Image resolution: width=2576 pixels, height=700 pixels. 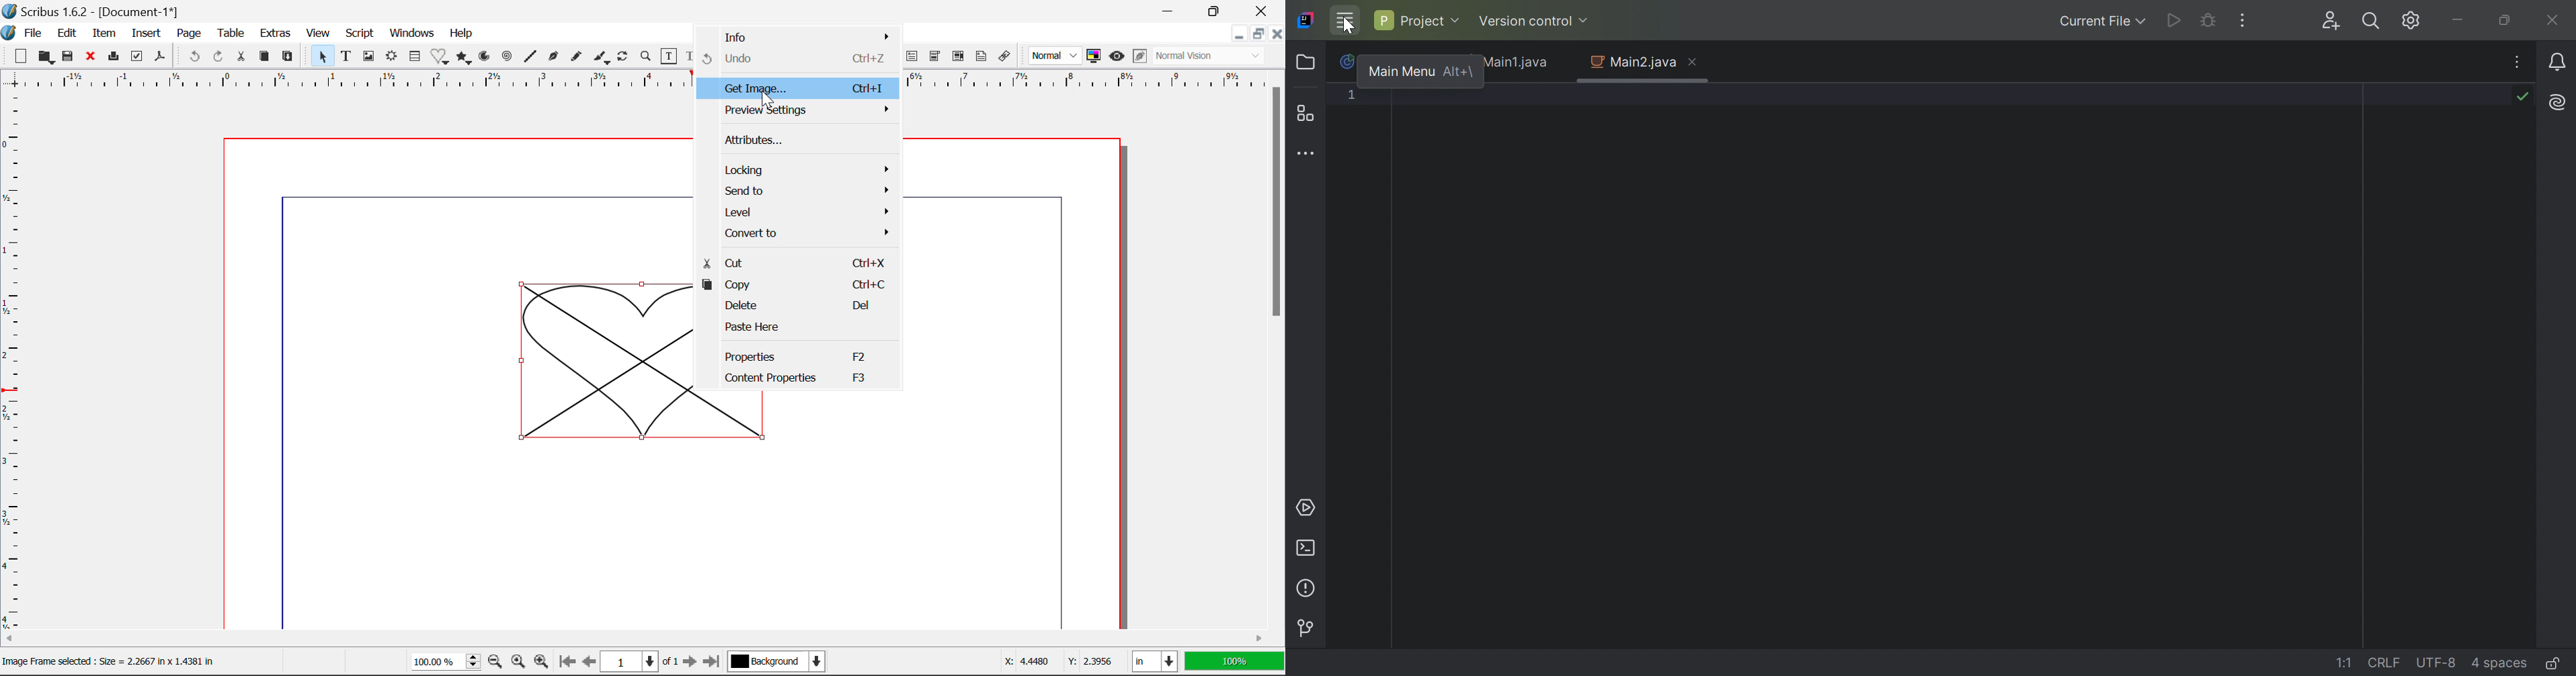 What do you see at coordinates (795, 89) in the screenshot?
I see `Get Image` at bounding box center [795, 89].